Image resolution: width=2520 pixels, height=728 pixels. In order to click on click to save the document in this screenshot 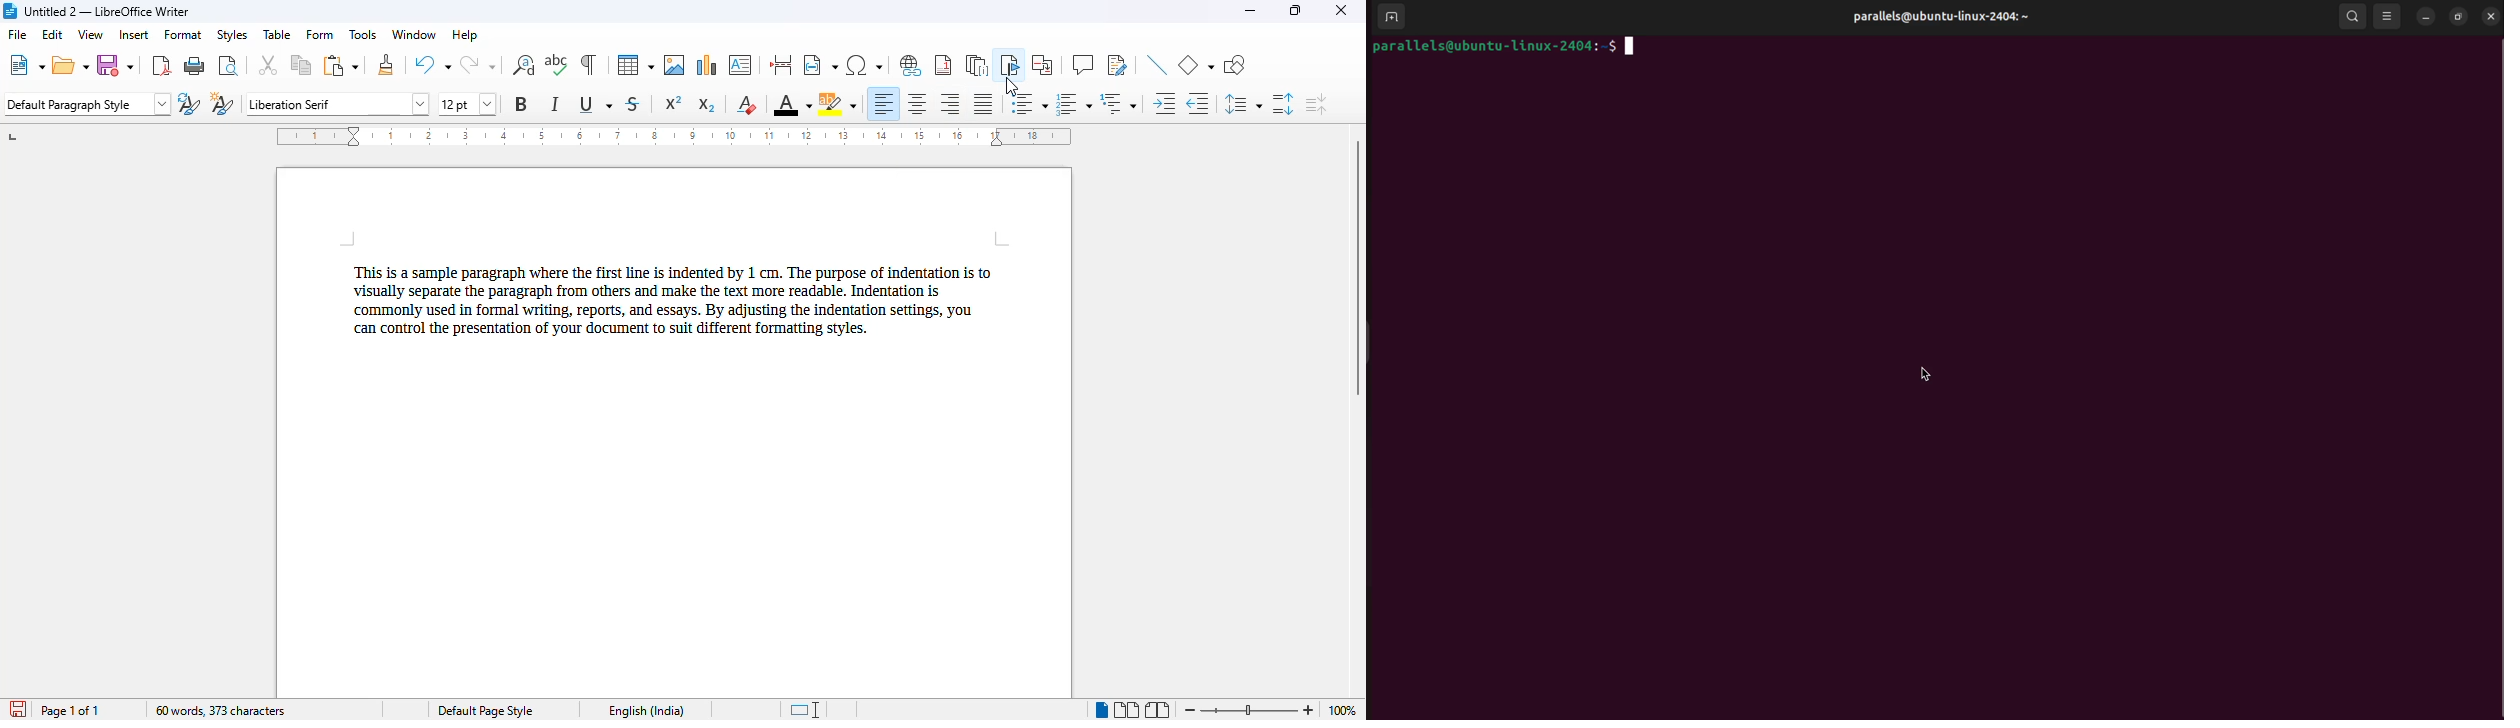, I will do `click(18, 709)`.